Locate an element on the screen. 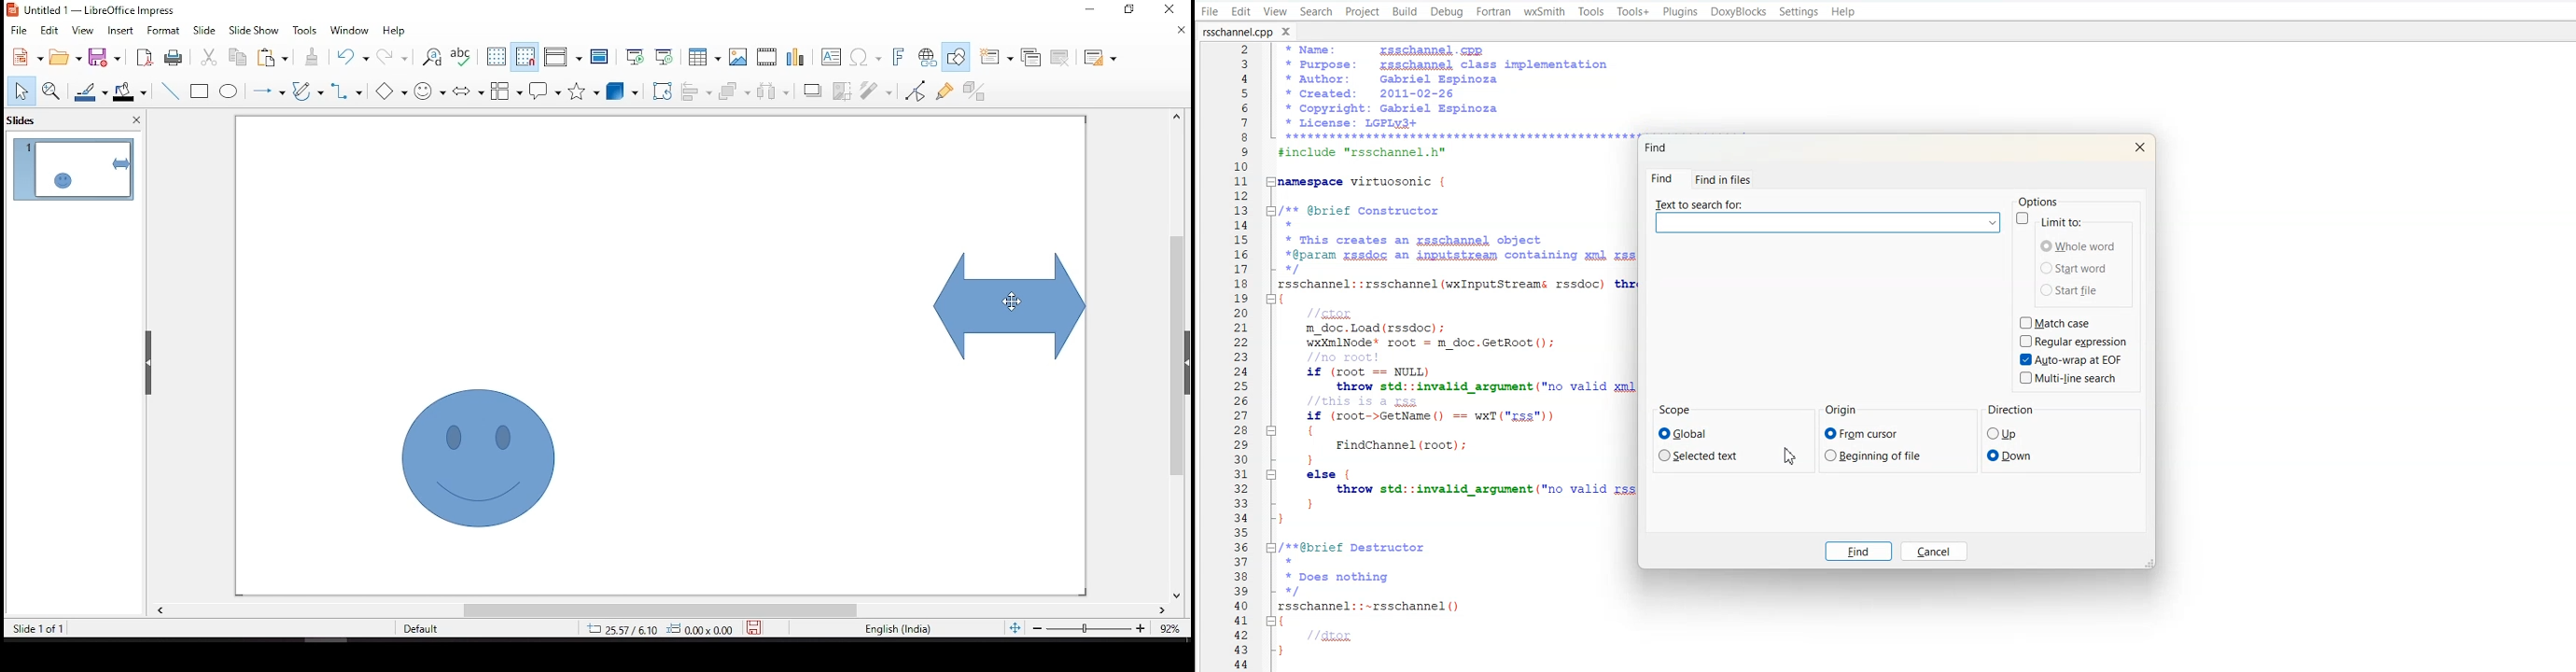 Image resolution: width=2576 pixels, height=672 pixels. flowchart is located at coordinates (507, 91).